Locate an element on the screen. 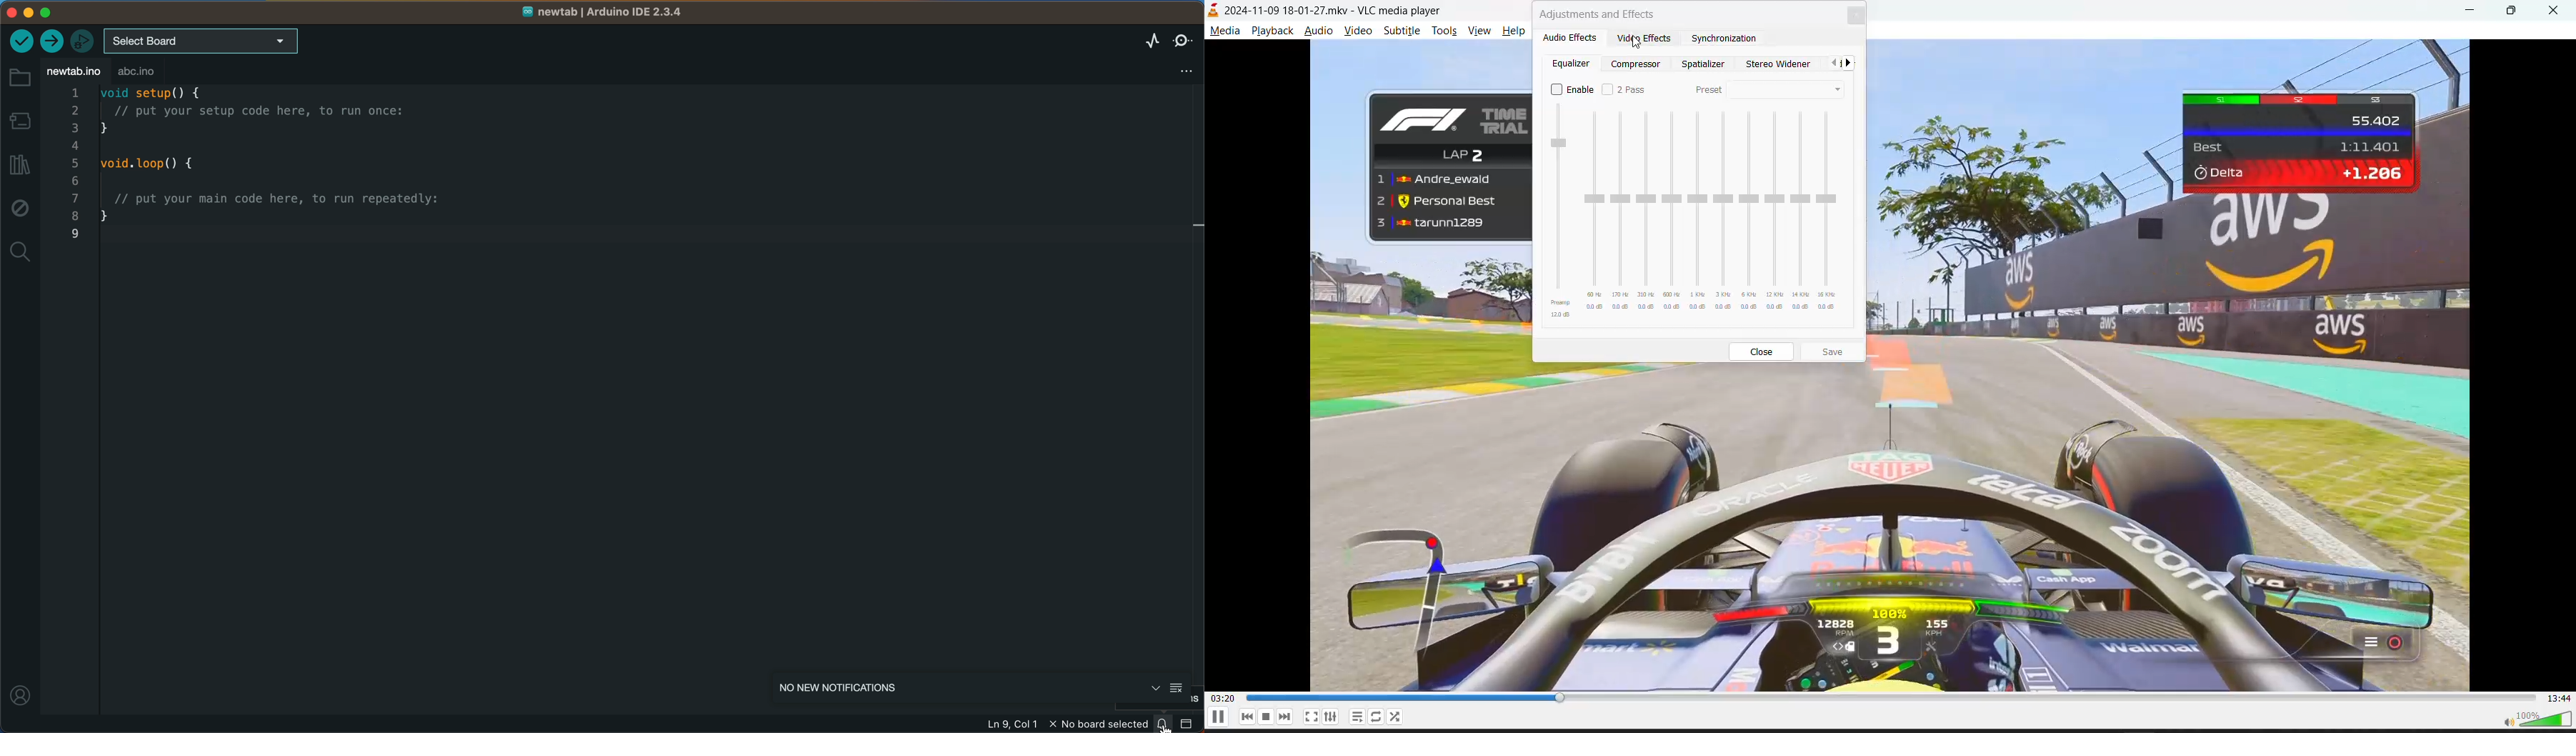 The image size is (2576, 756). track slider is located at coordinates (1892, 697).